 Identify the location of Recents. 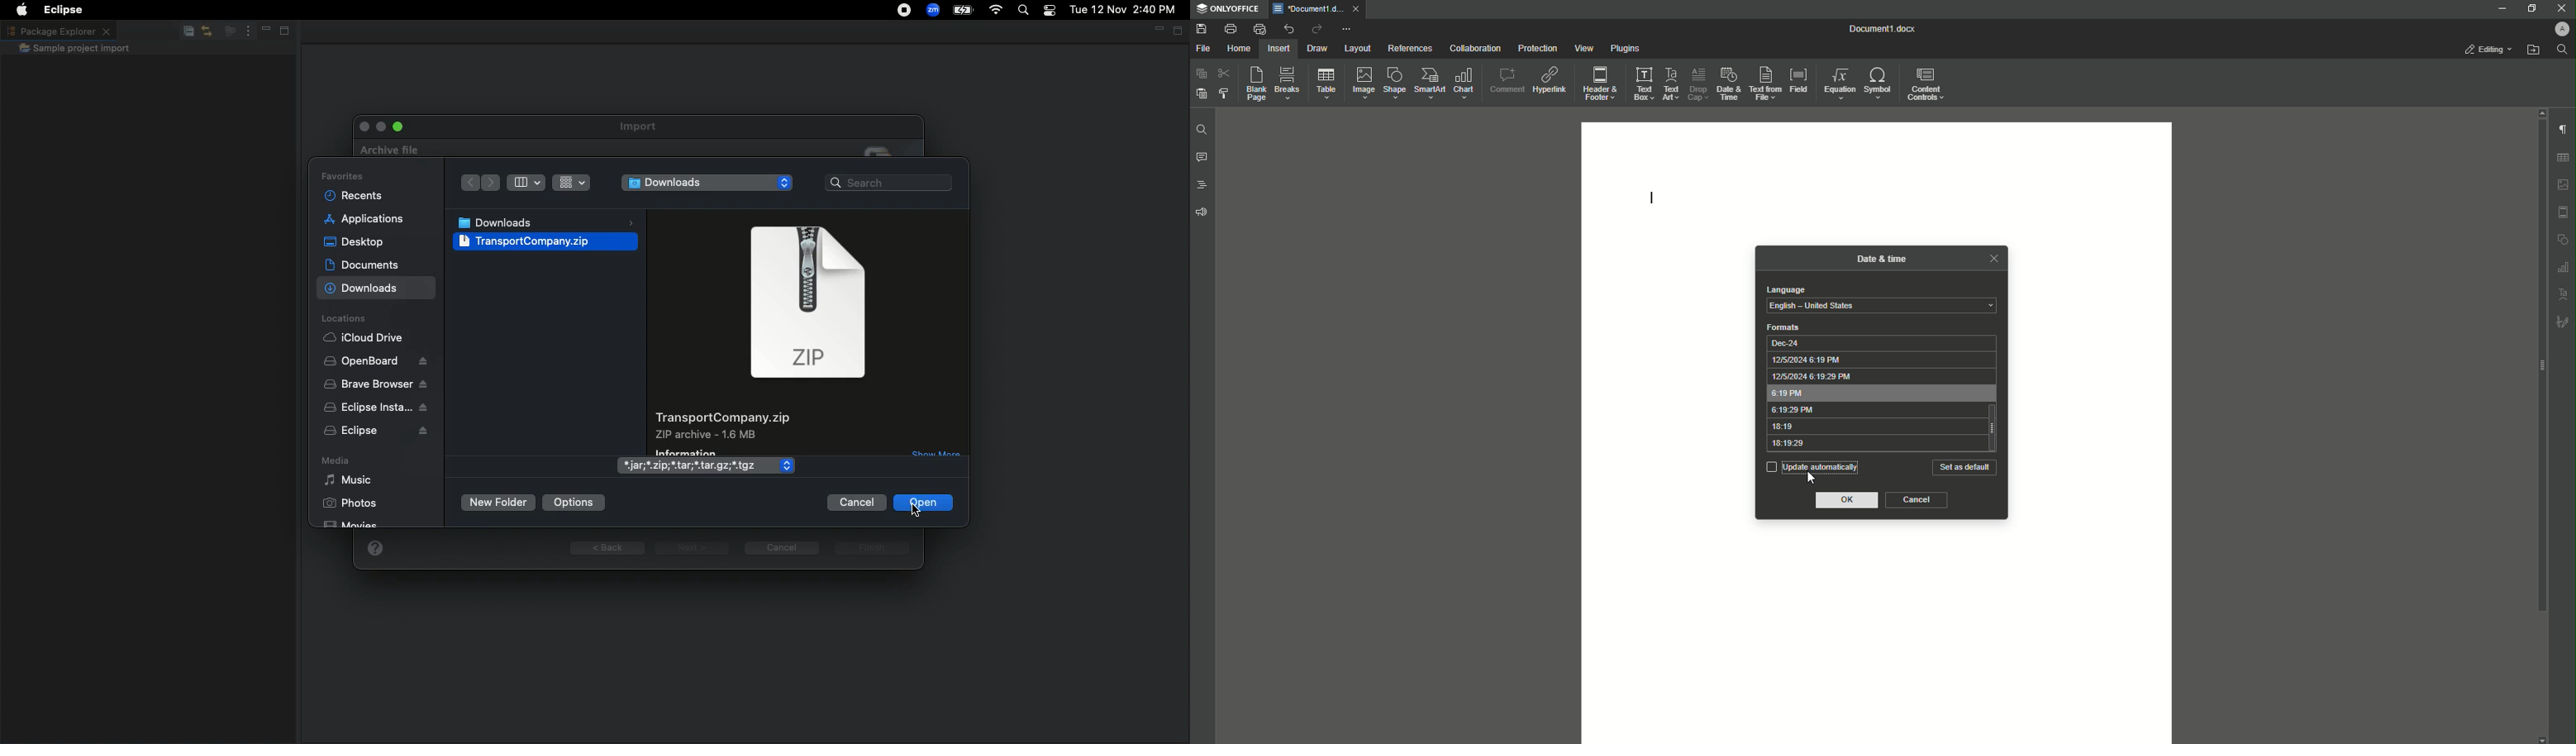
(353, 196).